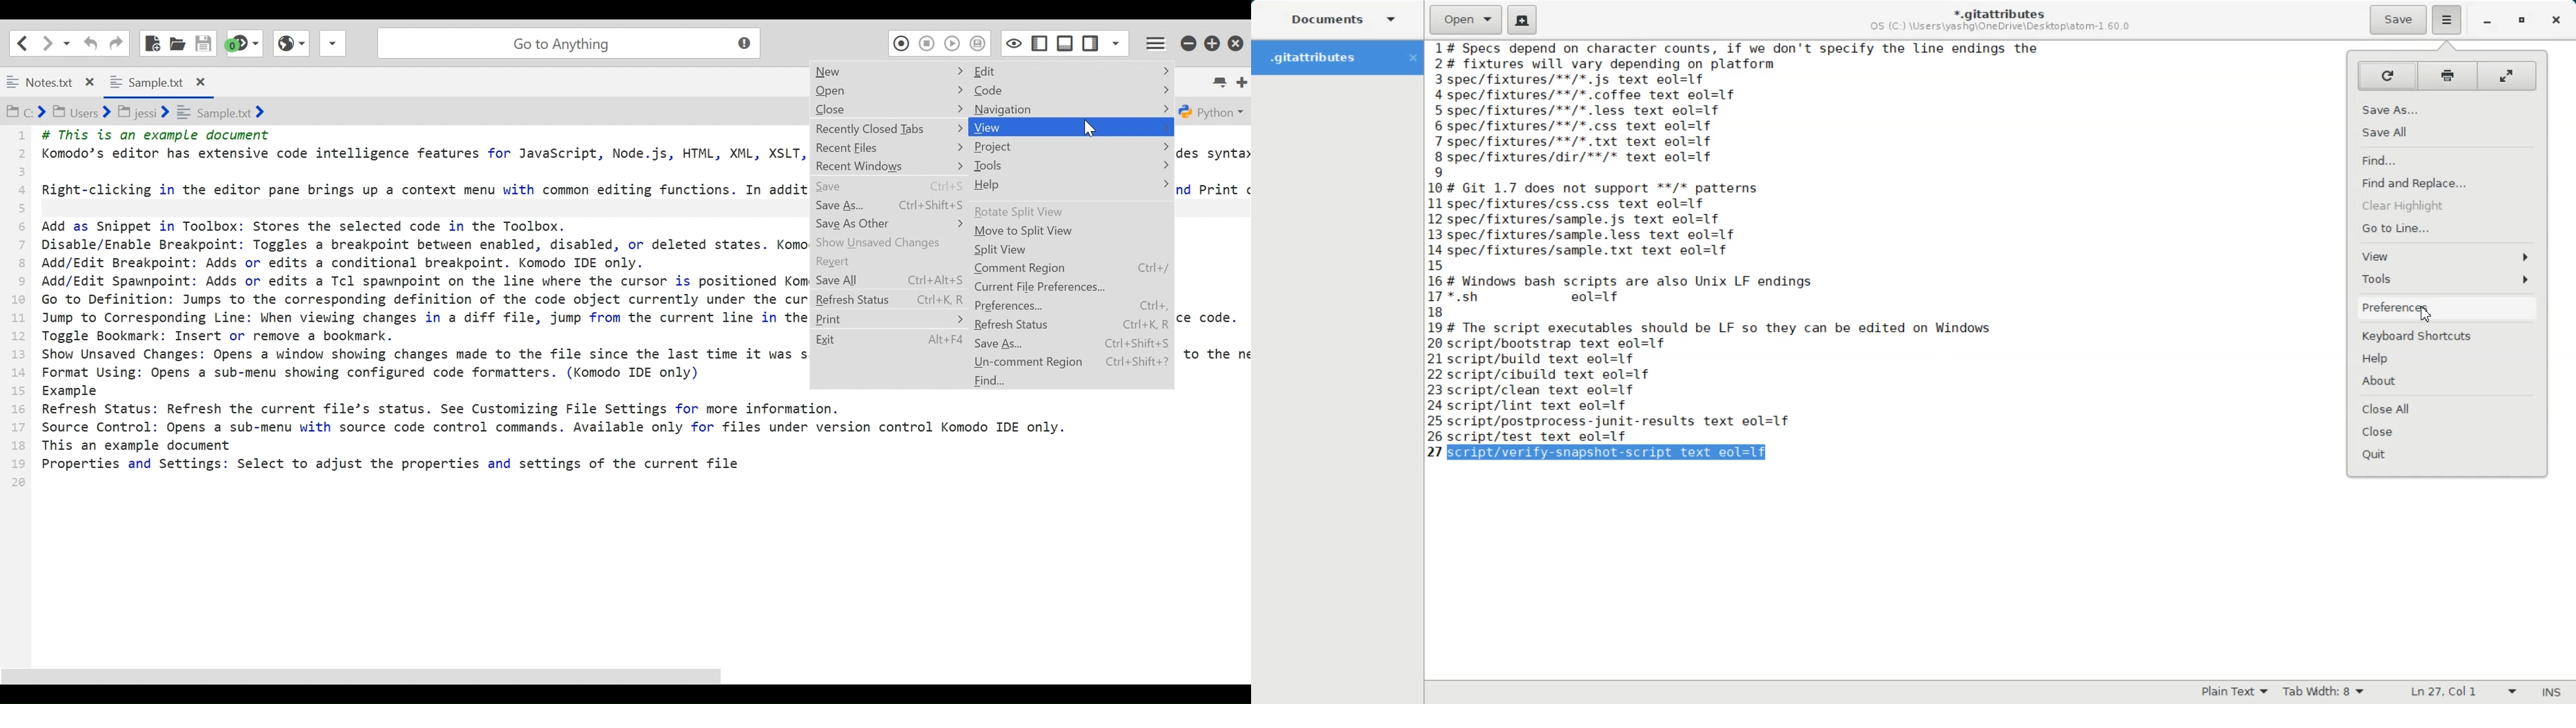 The height and width of the screenshot is (728, 2576). What do you see at coordinates (1236, 44) in the screenshot?
I see `Close` at bounding box center [1236, 44].